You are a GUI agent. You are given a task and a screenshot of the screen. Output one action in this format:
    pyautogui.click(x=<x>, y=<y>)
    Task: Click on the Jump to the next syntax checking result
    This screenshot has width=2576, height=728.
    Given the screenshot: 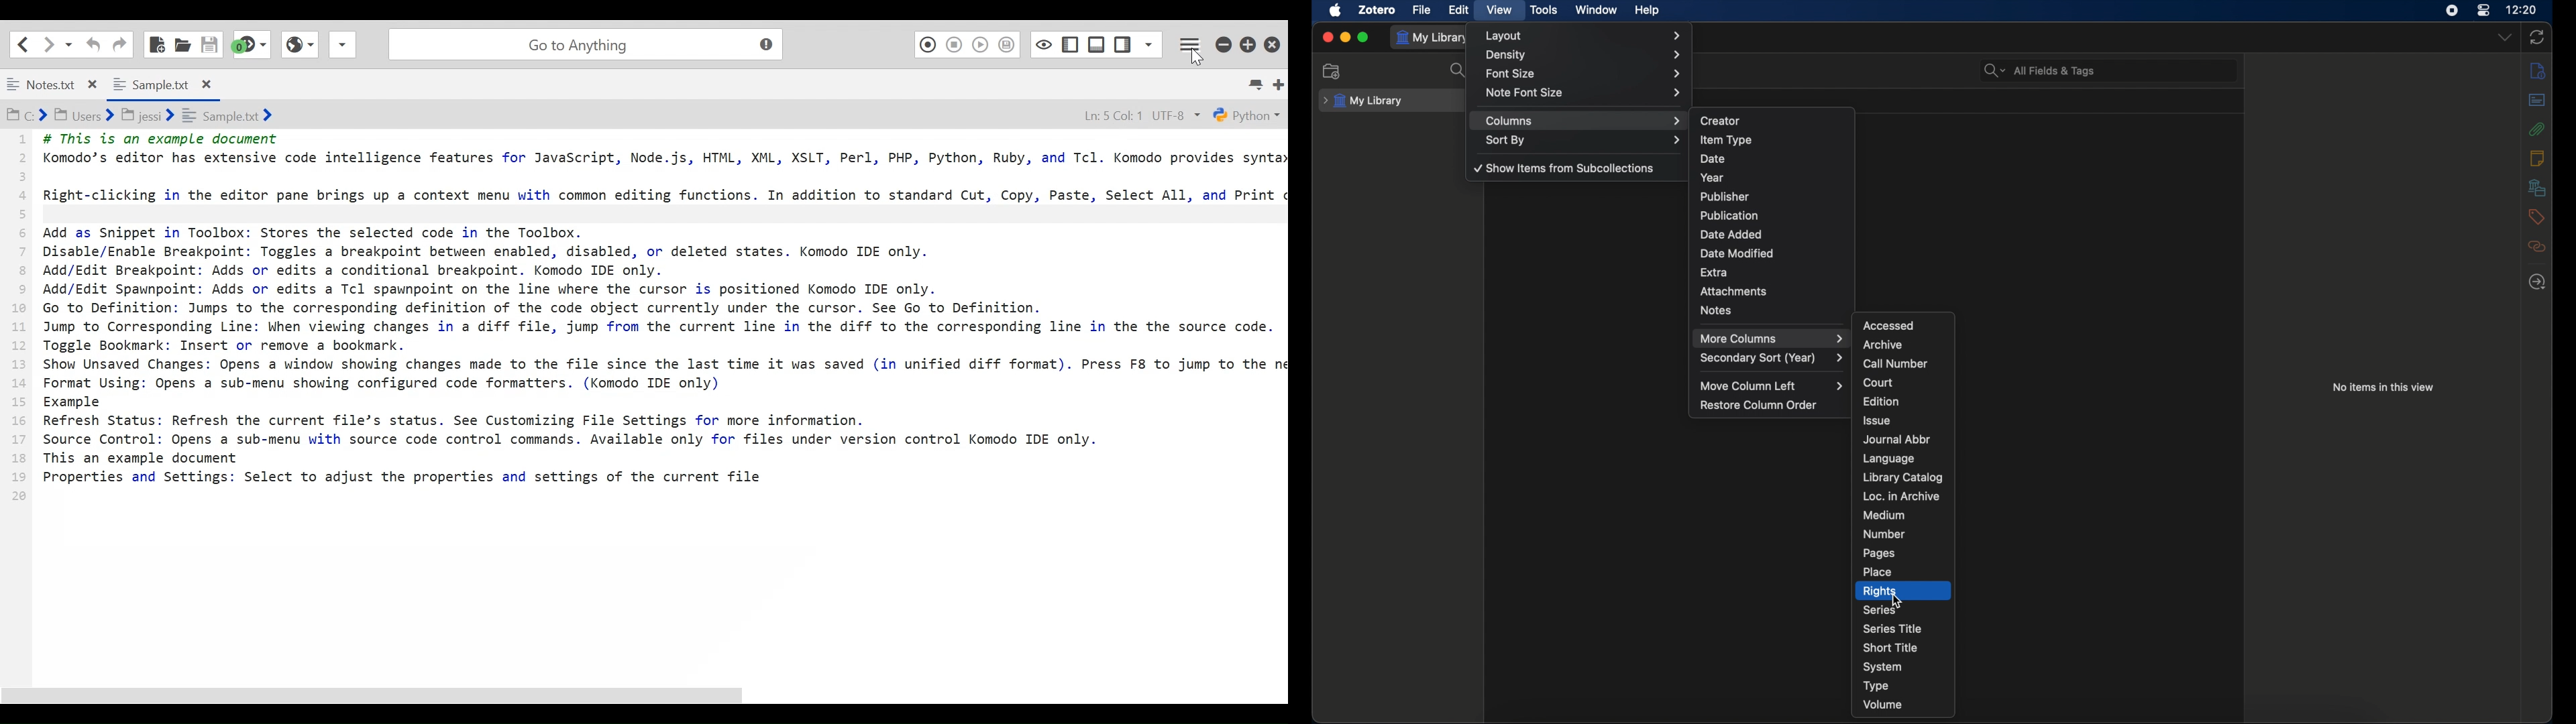 What is the action you would take?
    pyautogui.click(x=252, y=44)
    